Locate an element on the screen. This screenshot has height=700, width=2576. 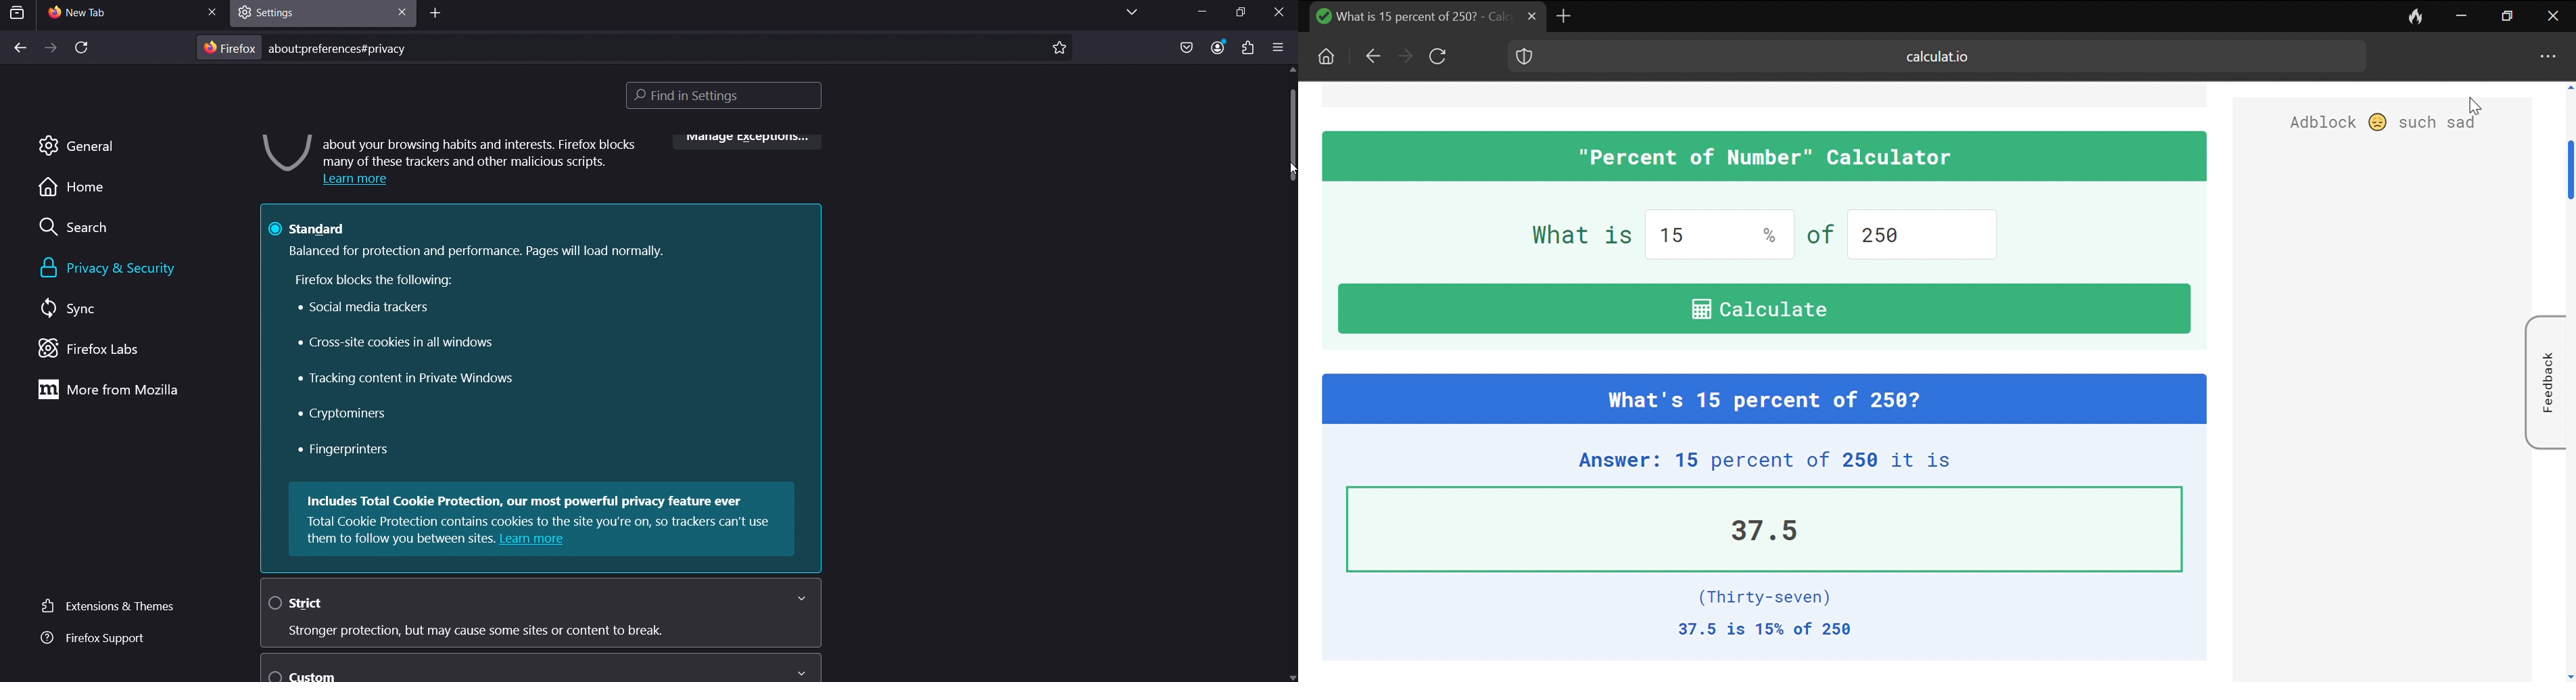
cursor is located at coordinates (1287, 171).